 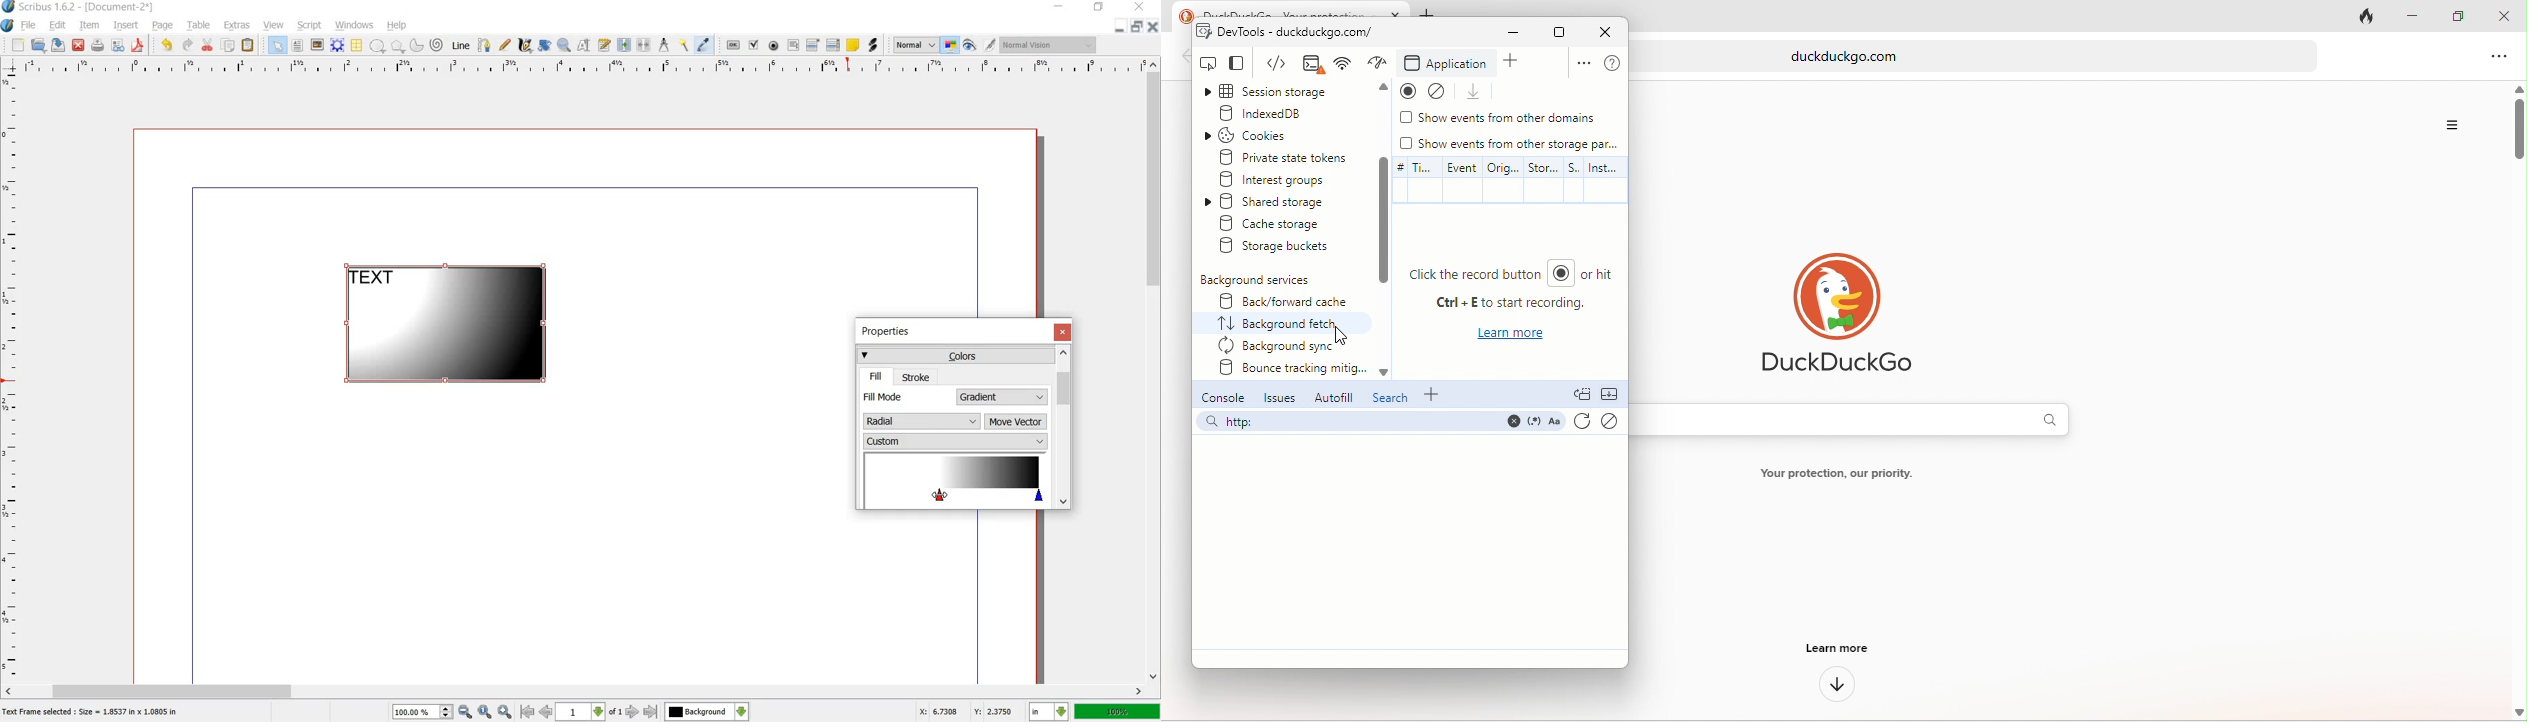 I want to click on of 1, so click(x=615, y=713).